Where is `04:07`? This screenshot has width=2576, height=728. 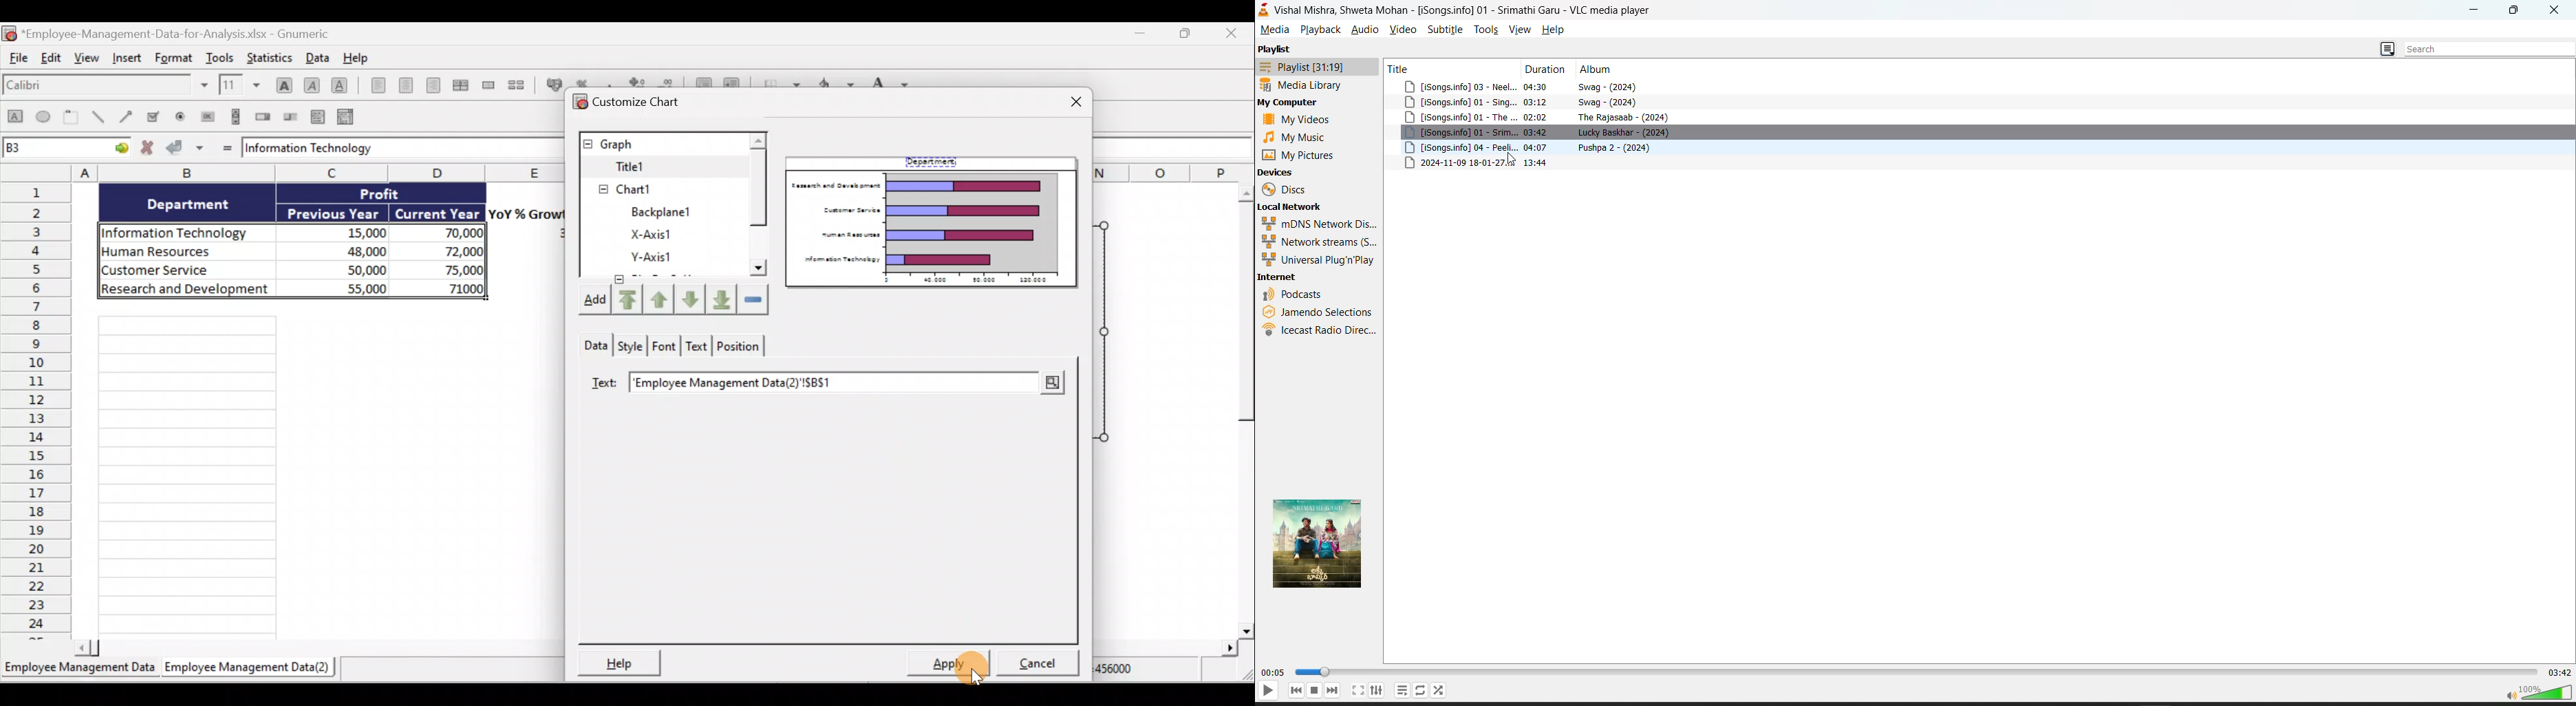
04:07 is located at coordinates (1534, 147).